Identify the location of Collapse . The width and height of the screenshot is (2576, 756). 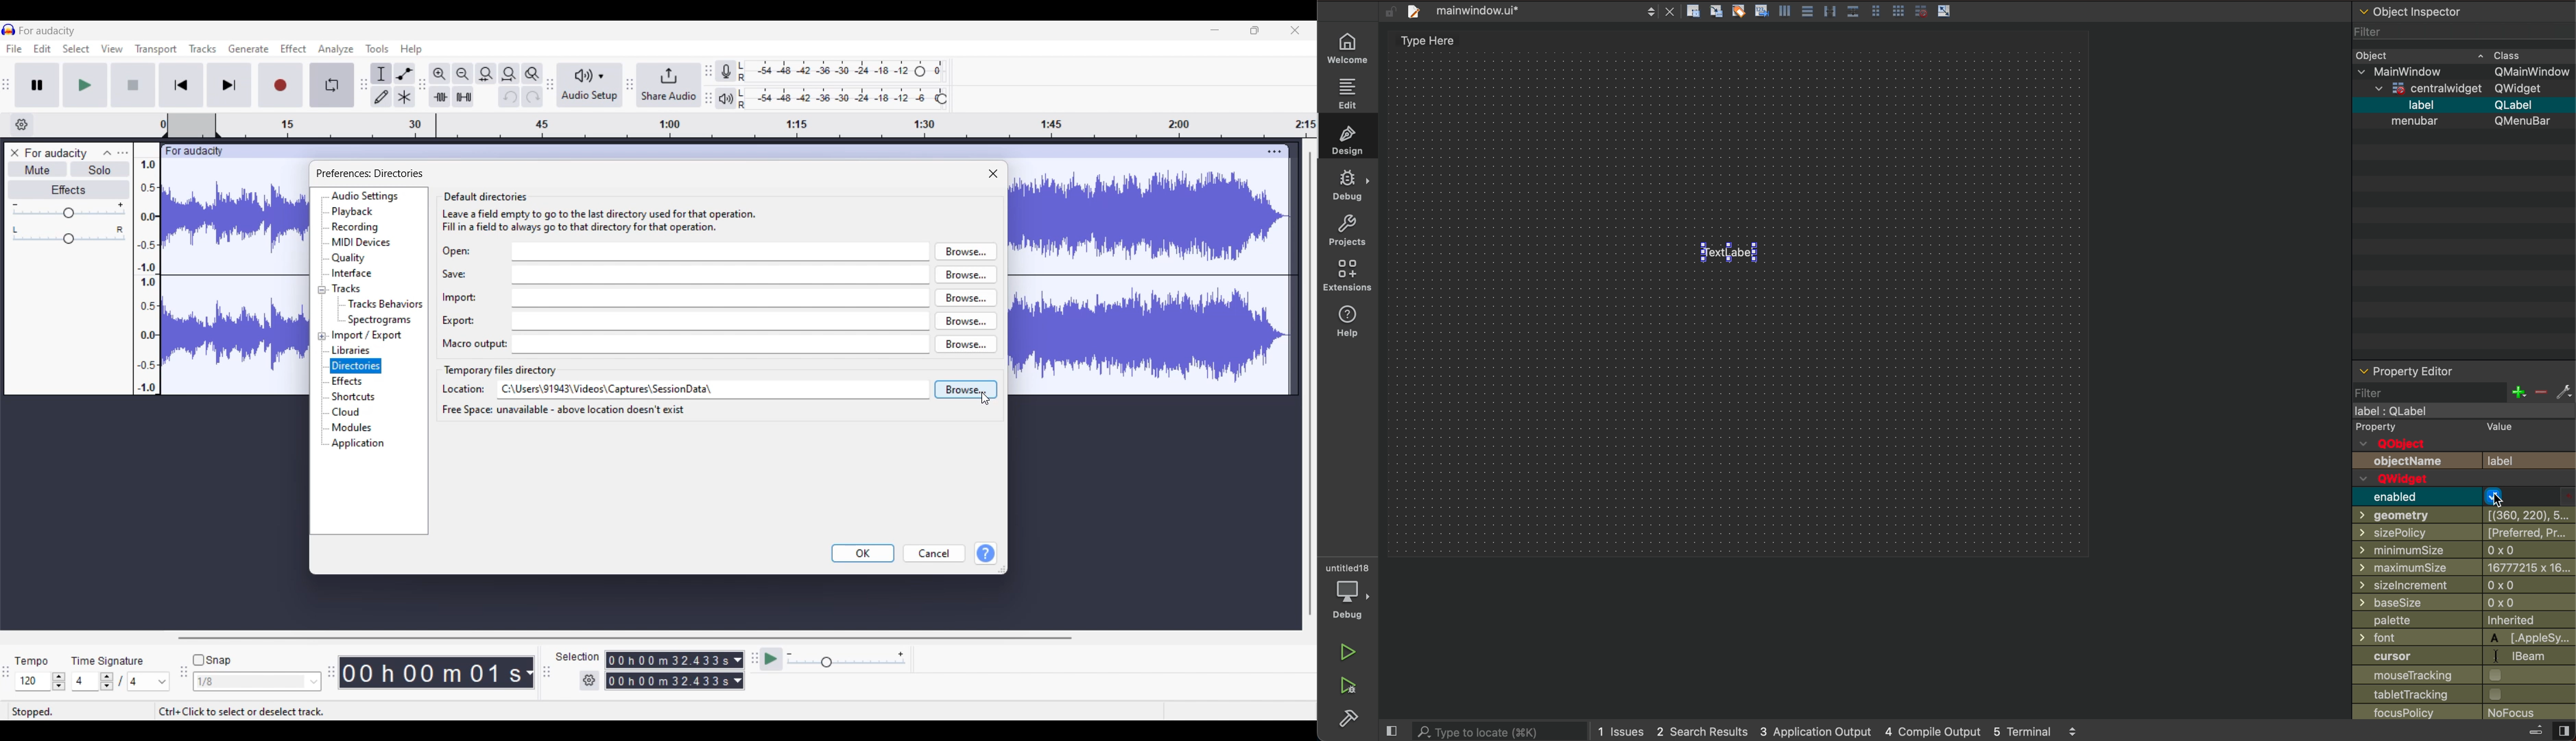
(107, 154).